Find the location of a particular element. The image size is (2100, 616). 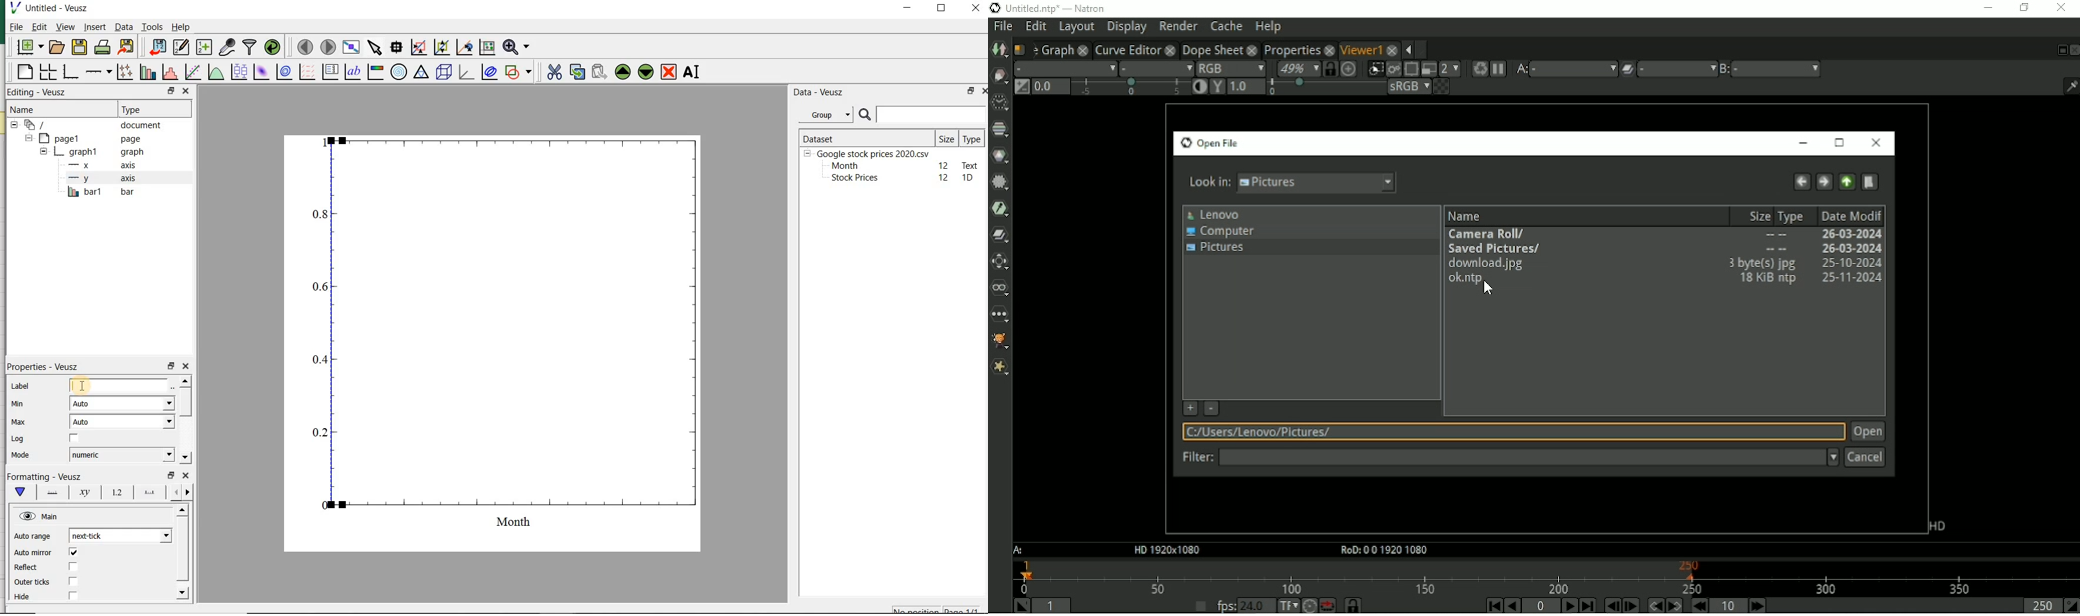

view is located at coordinates (65, 28).